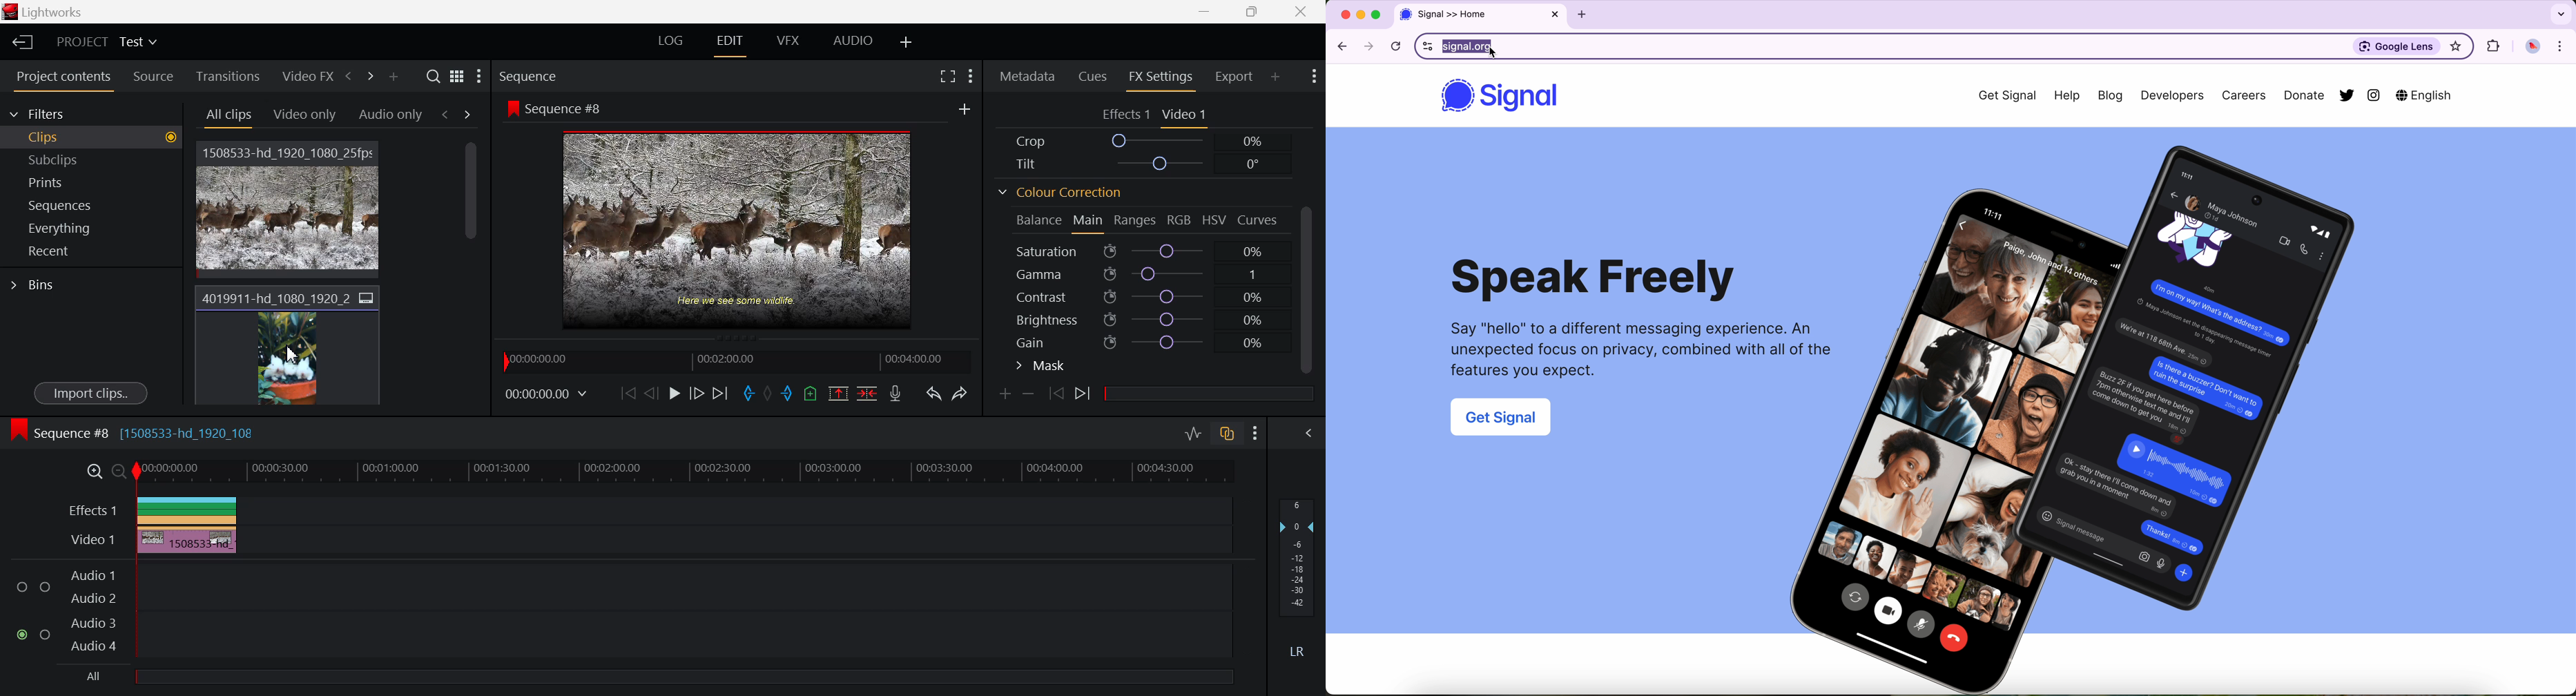  Describe the element at coordinates (629, 677) in the screenshot. I see `All` at that location.